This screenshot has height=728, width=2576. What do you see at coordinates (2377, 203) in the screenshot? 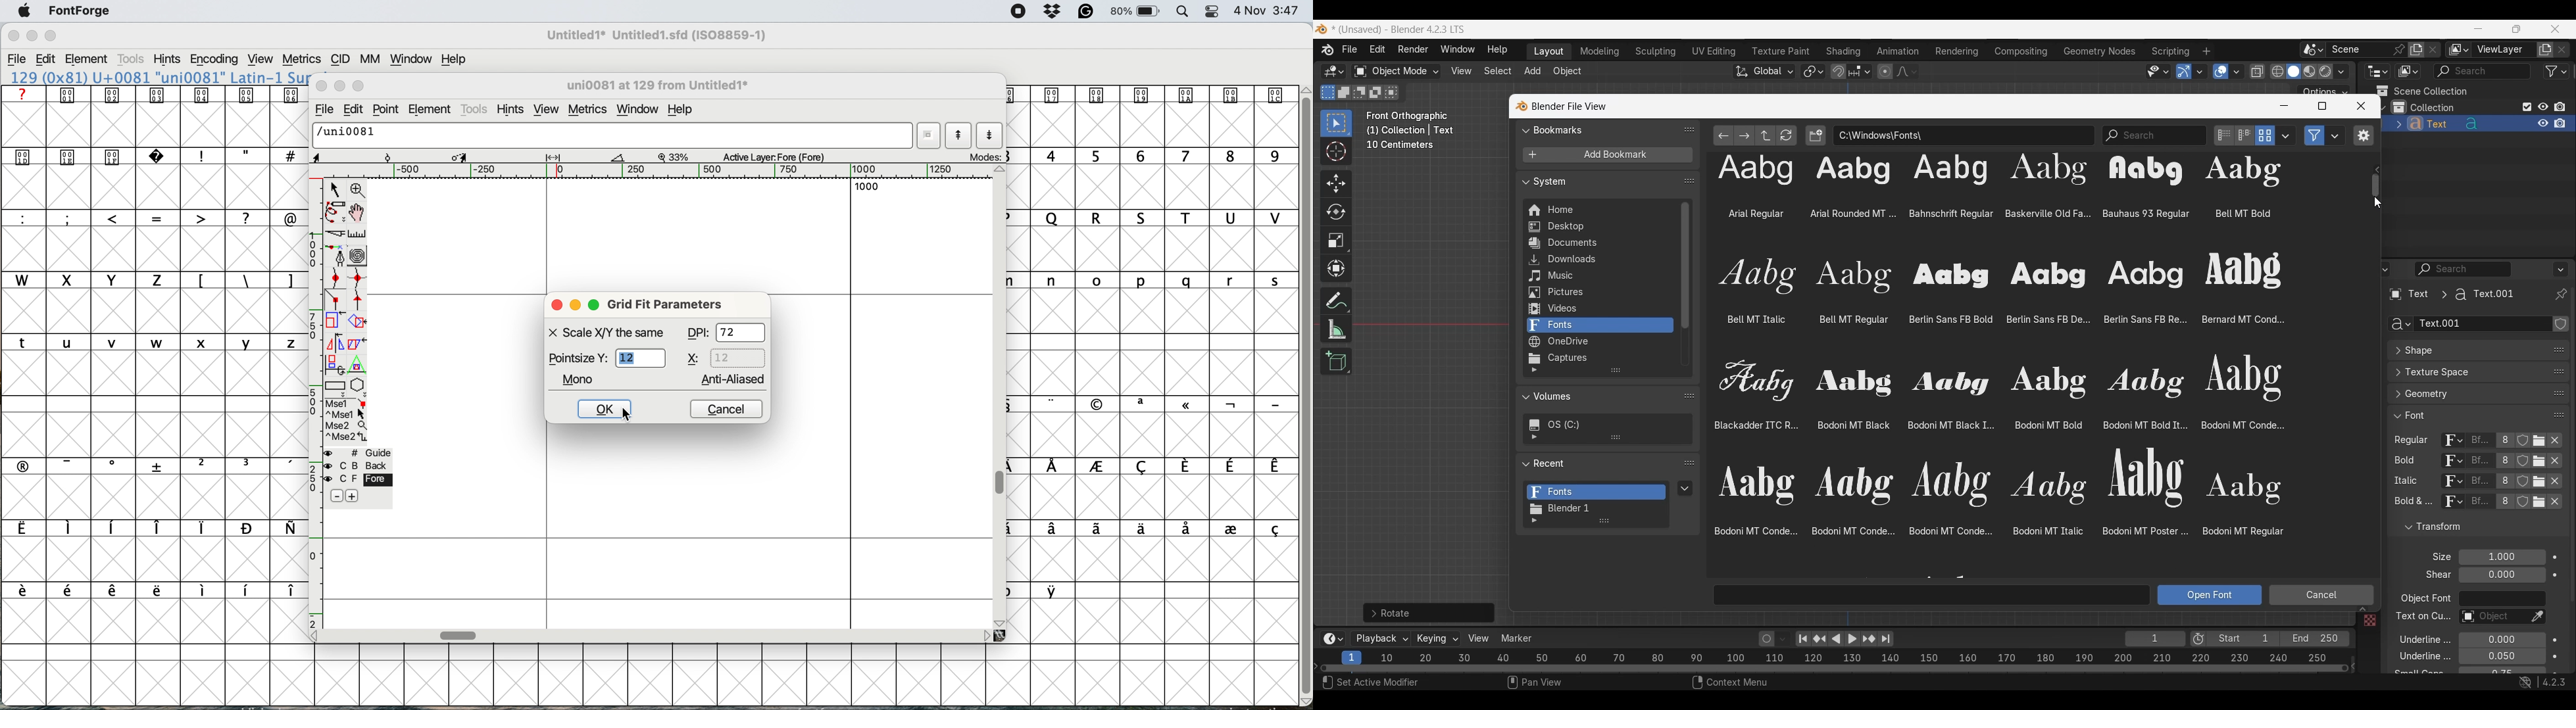
I see `Cursor dragging vertical slide bar` at bounding box center [2377, 203].